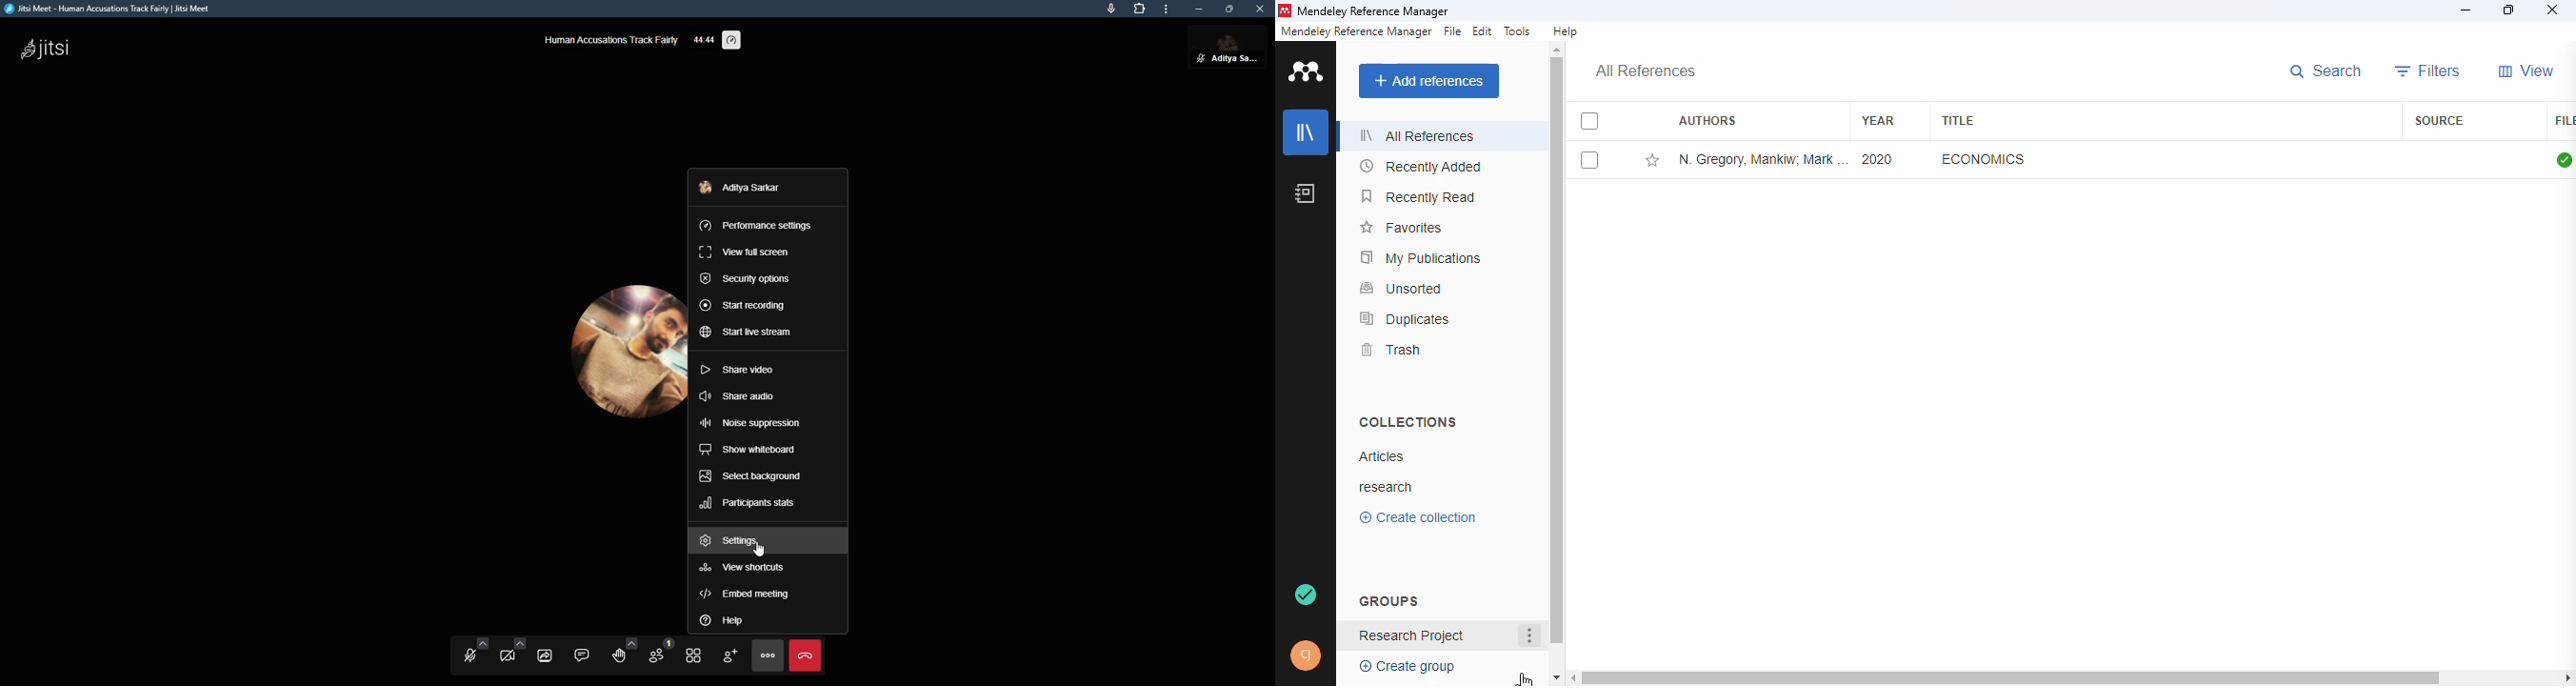 This screenshot has width=2576, height=700. I want to click on add this reference to favorites, so click(1653, 161).